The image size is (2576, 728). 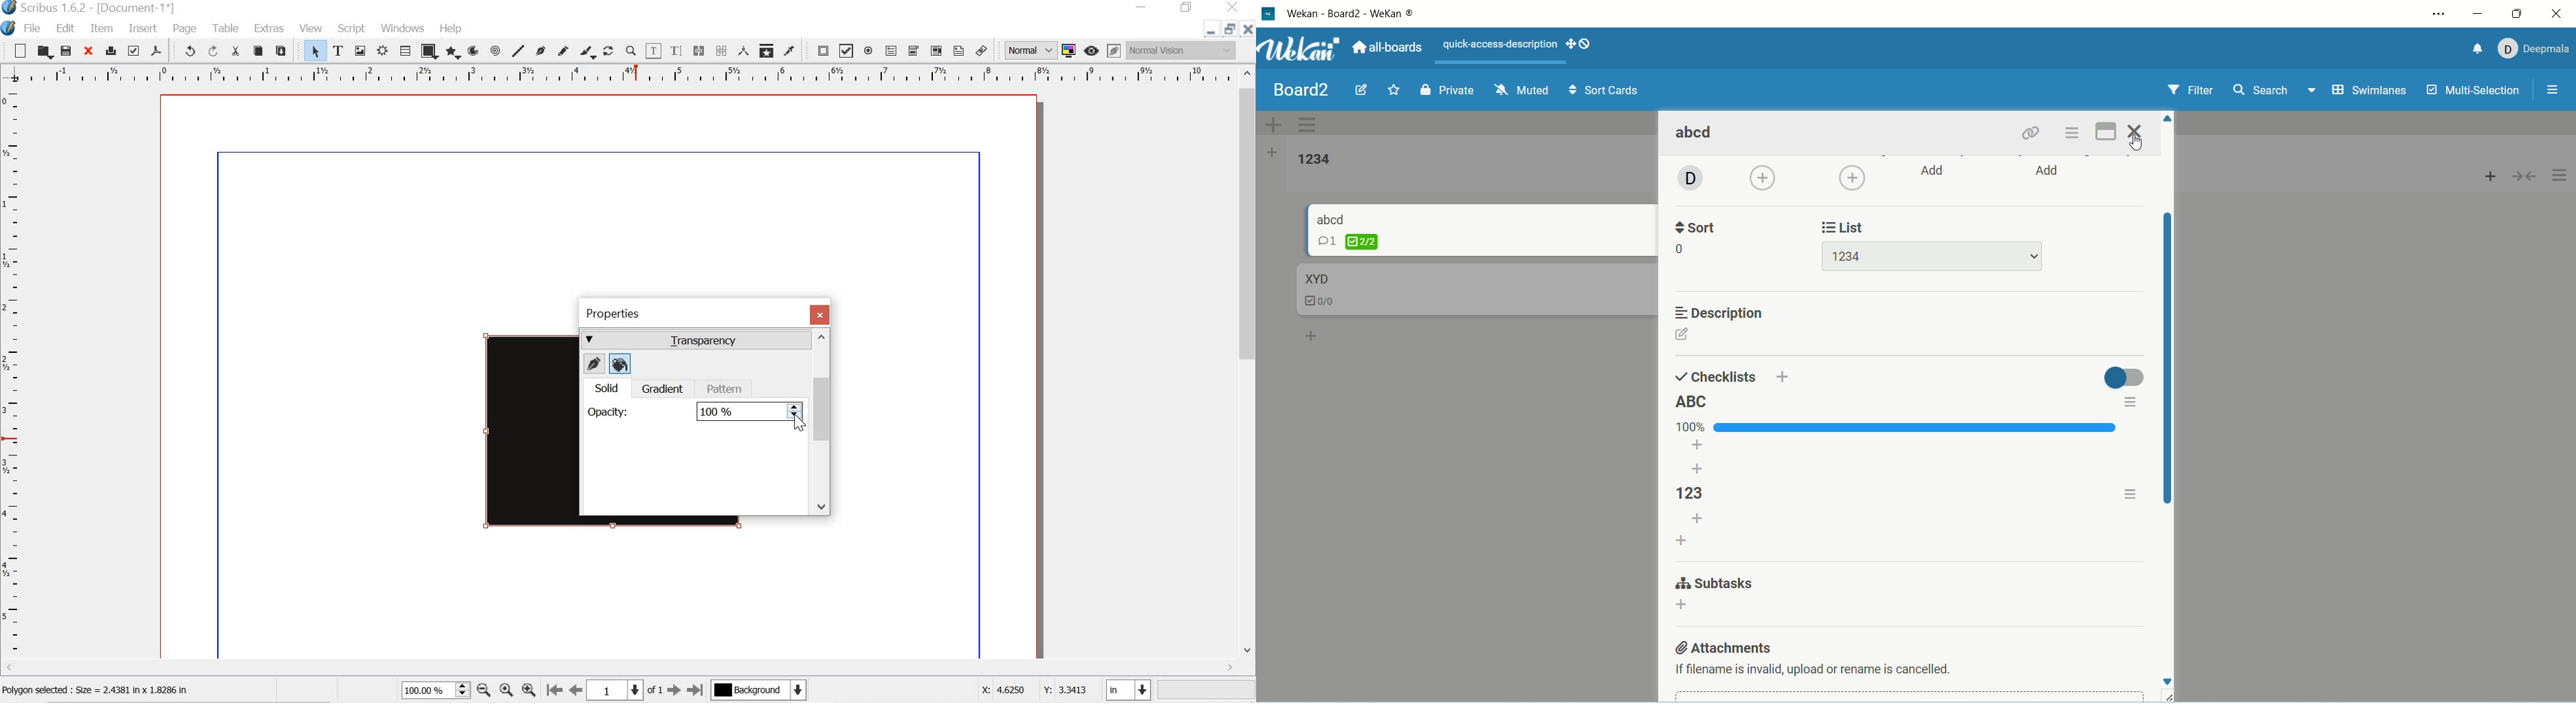 What do you see at coordinates (1141, 7) in the screenshot?
I see `minimize` at bounding box center [1141, 7].